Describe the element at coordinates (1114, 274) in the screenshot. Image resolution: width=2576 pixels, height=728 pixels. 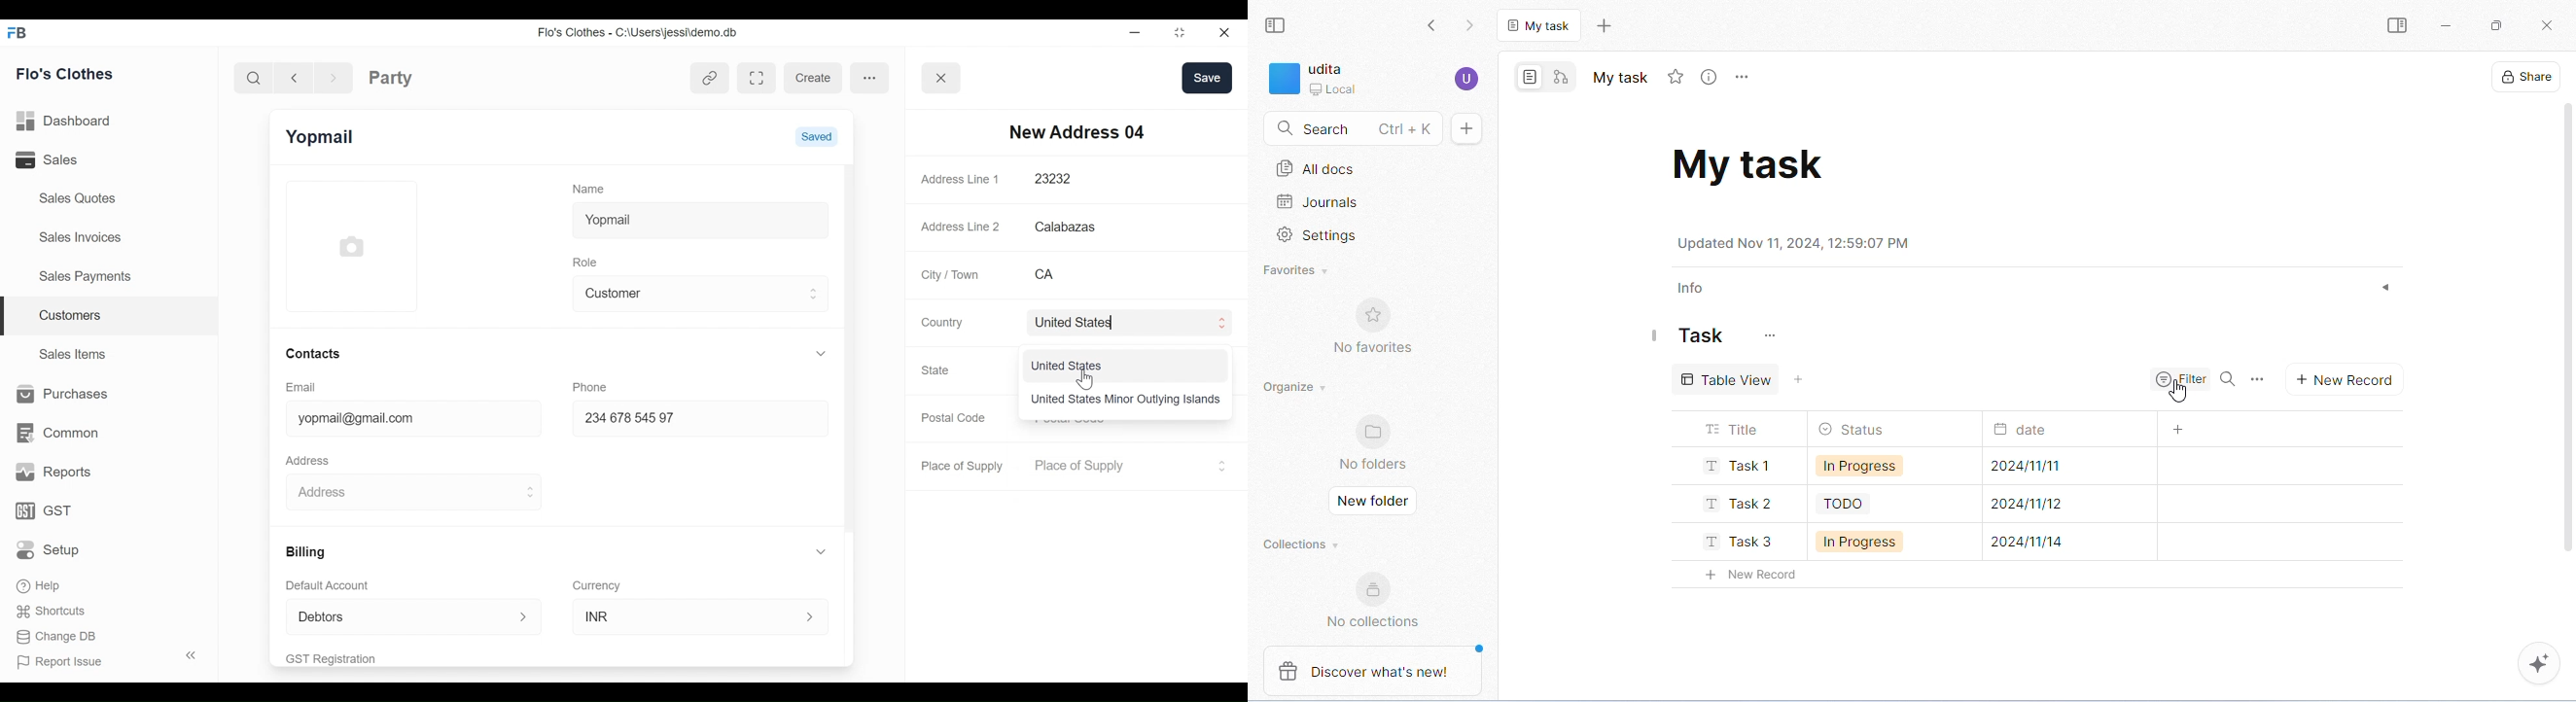
I see `CA` at that location.